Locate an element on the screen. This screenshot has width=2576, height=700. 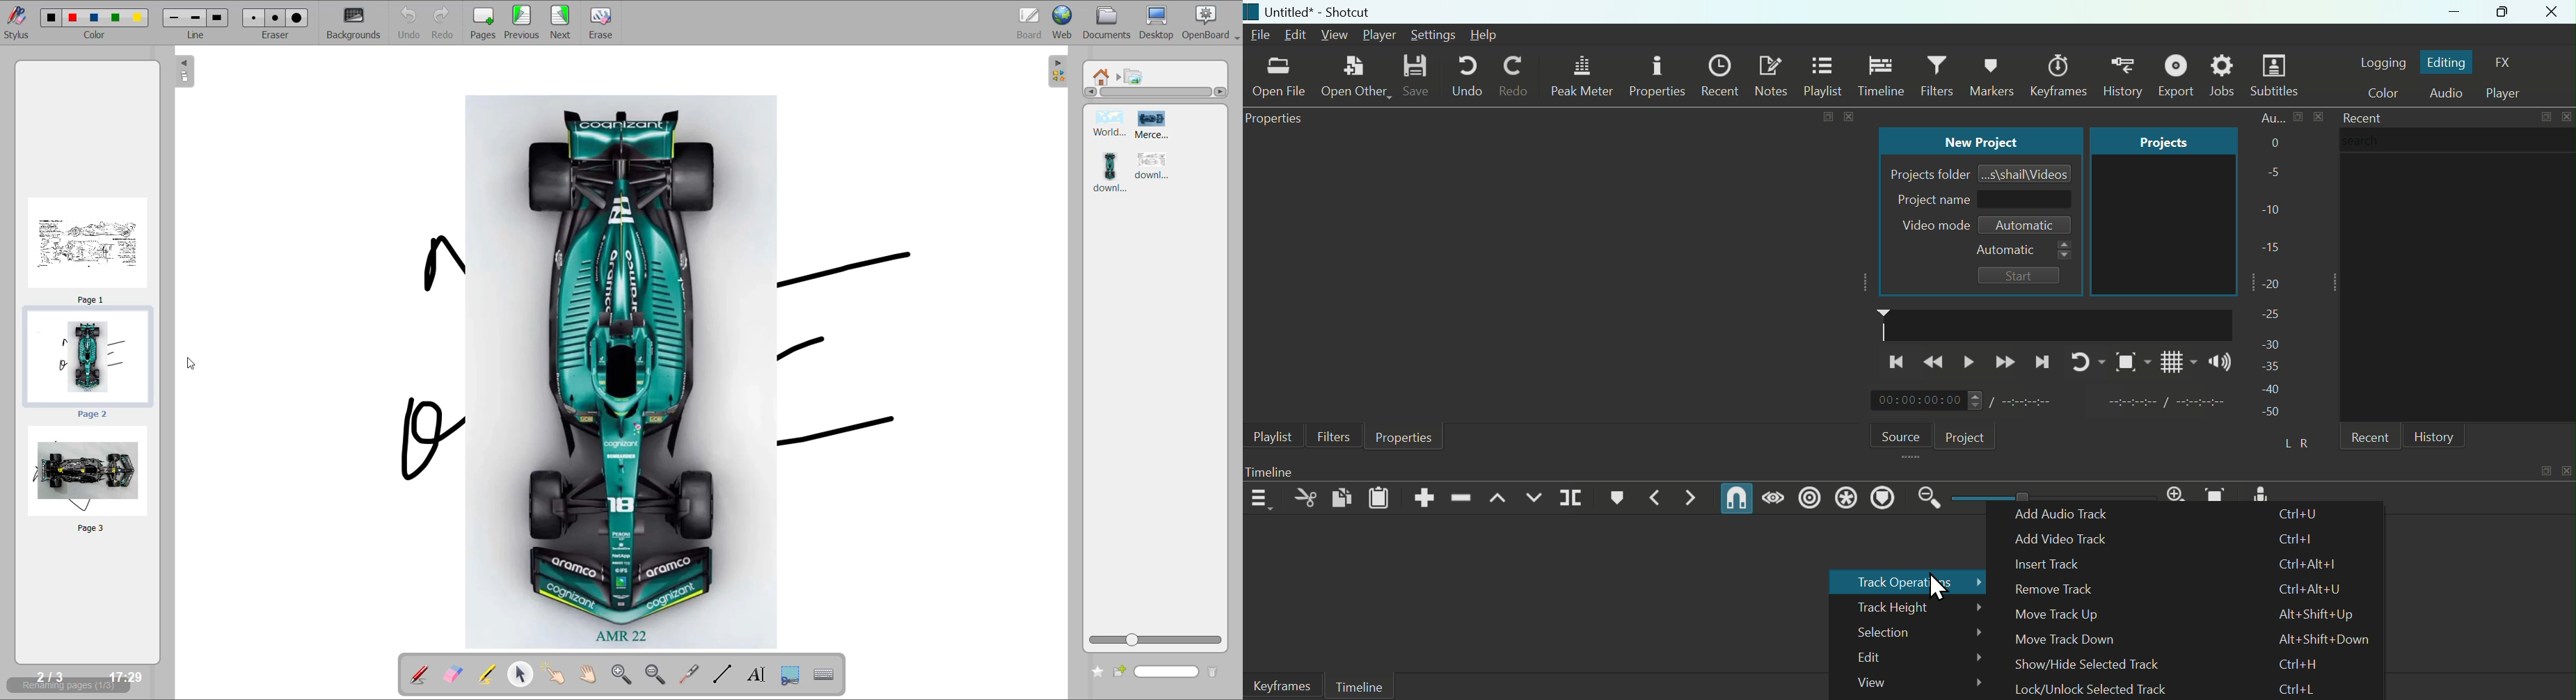
Color is located at coordinates (2379, 93).